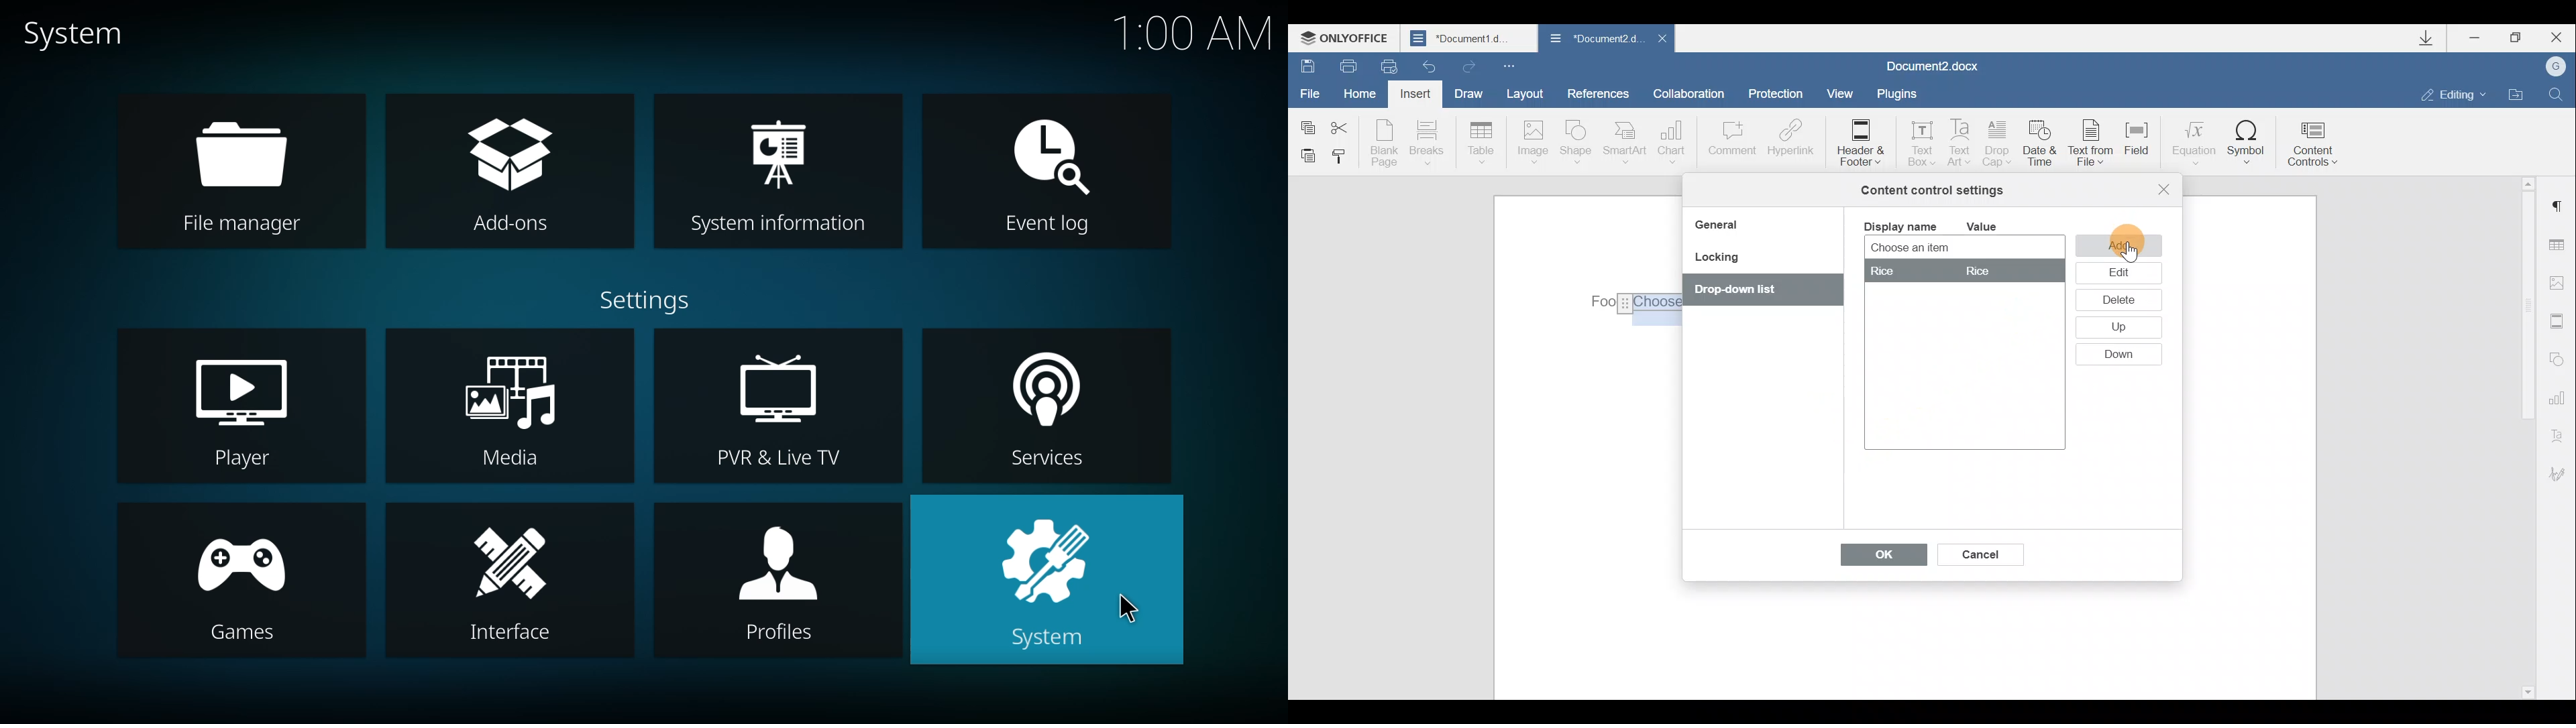 This screenshot has height=728, width=2576. What do you see at coordinates (2042, 145) in the screenshot?
I see `Date & time` at bounding box center [2042, 145].